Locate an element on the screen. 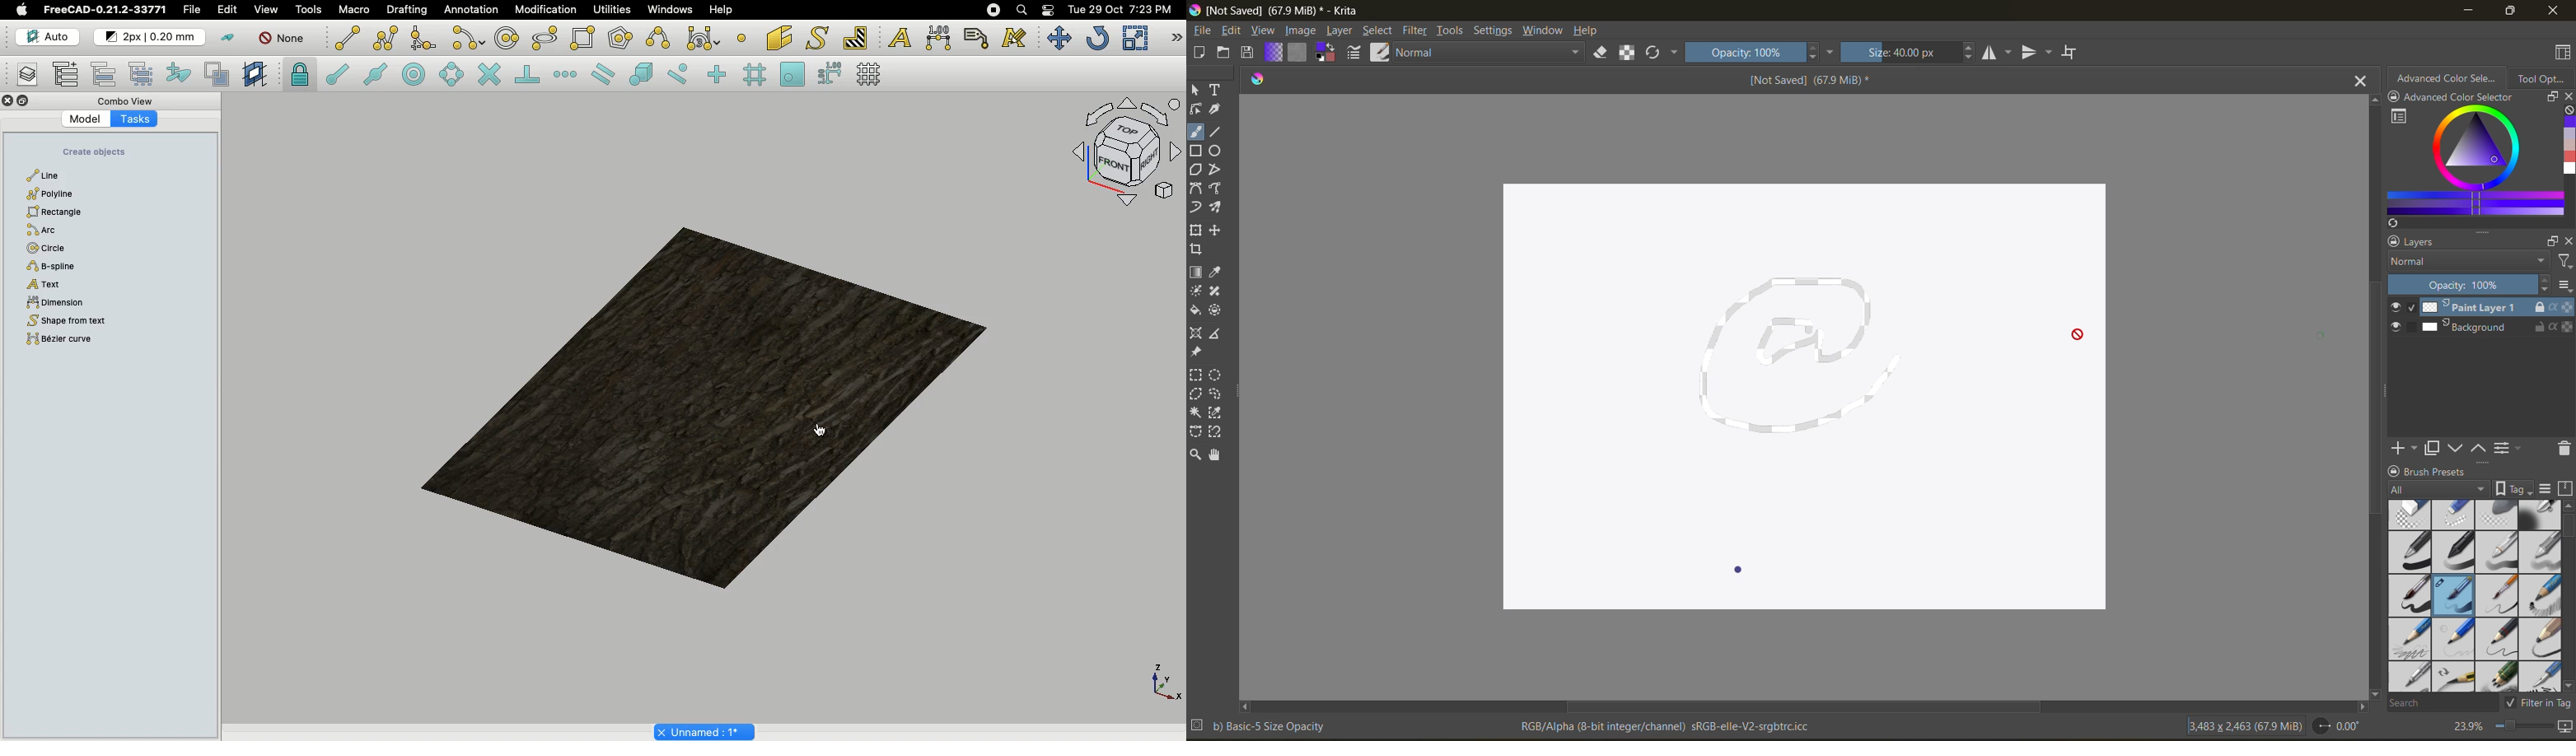  resize is located at coordinates (2550, 96).